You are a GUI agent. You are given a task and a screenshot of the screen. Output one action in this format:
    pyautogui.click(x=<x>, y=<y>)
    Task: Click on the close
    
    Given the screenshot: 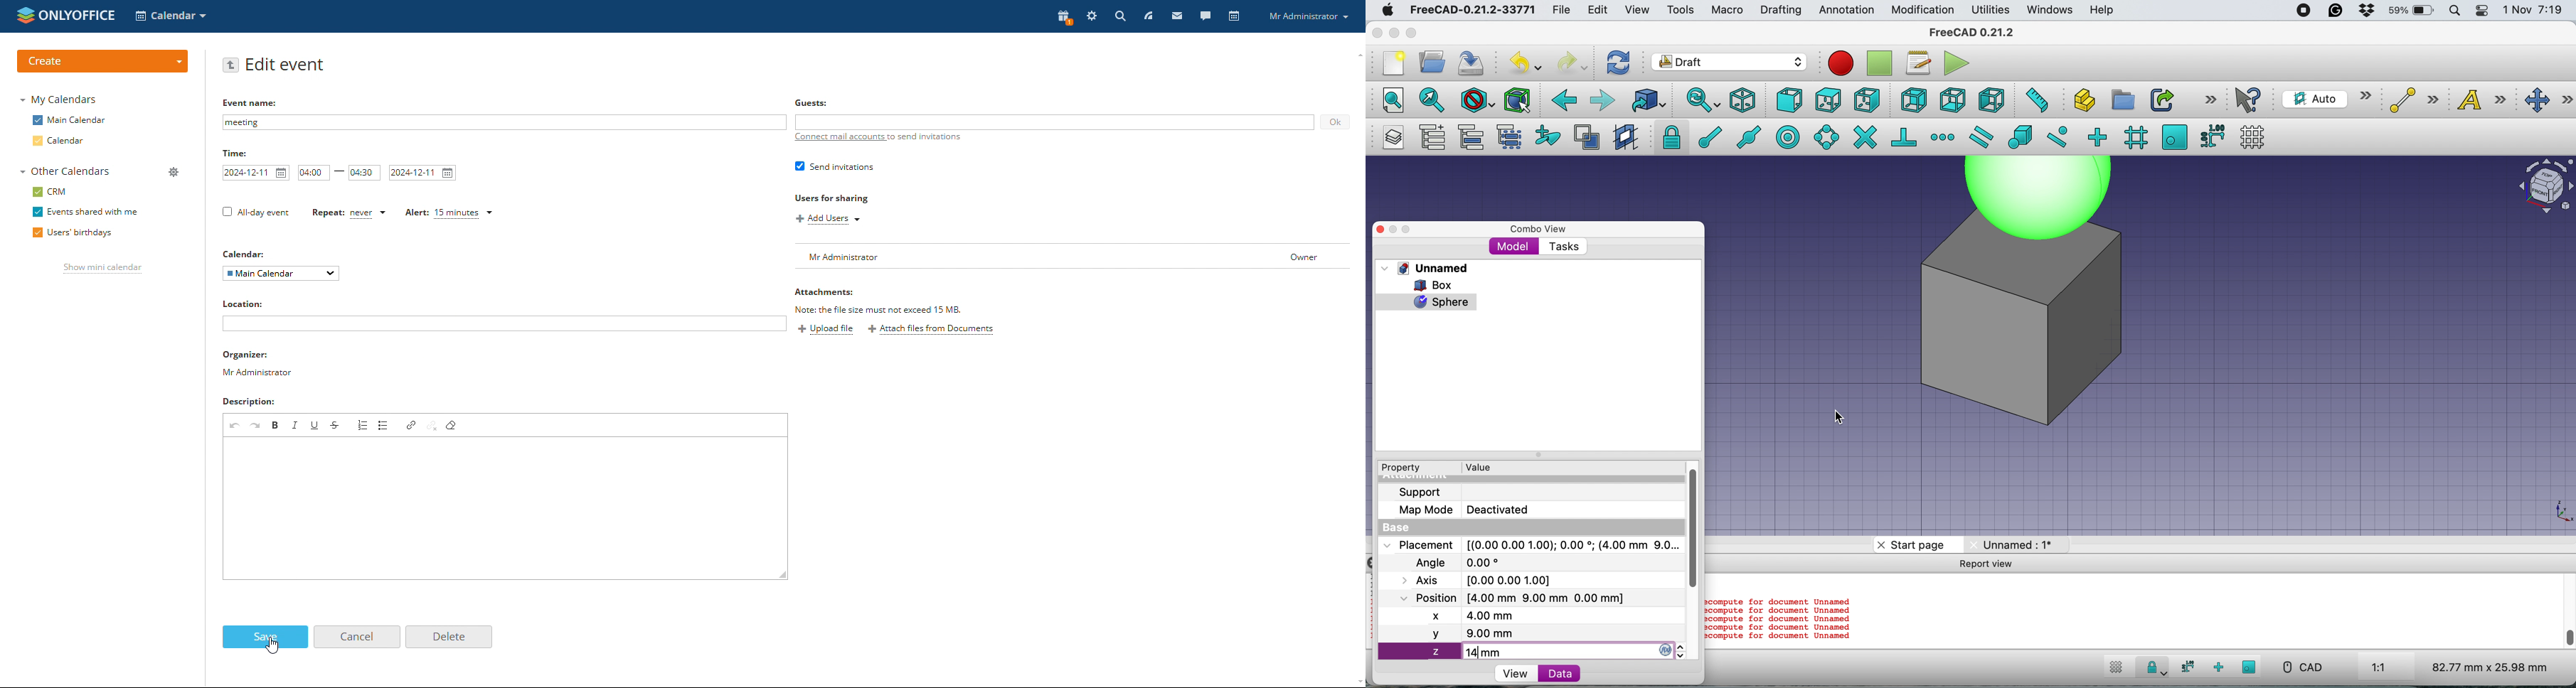 What is the action you would take?
    pyautogui.click(x=1377, y=30)
    